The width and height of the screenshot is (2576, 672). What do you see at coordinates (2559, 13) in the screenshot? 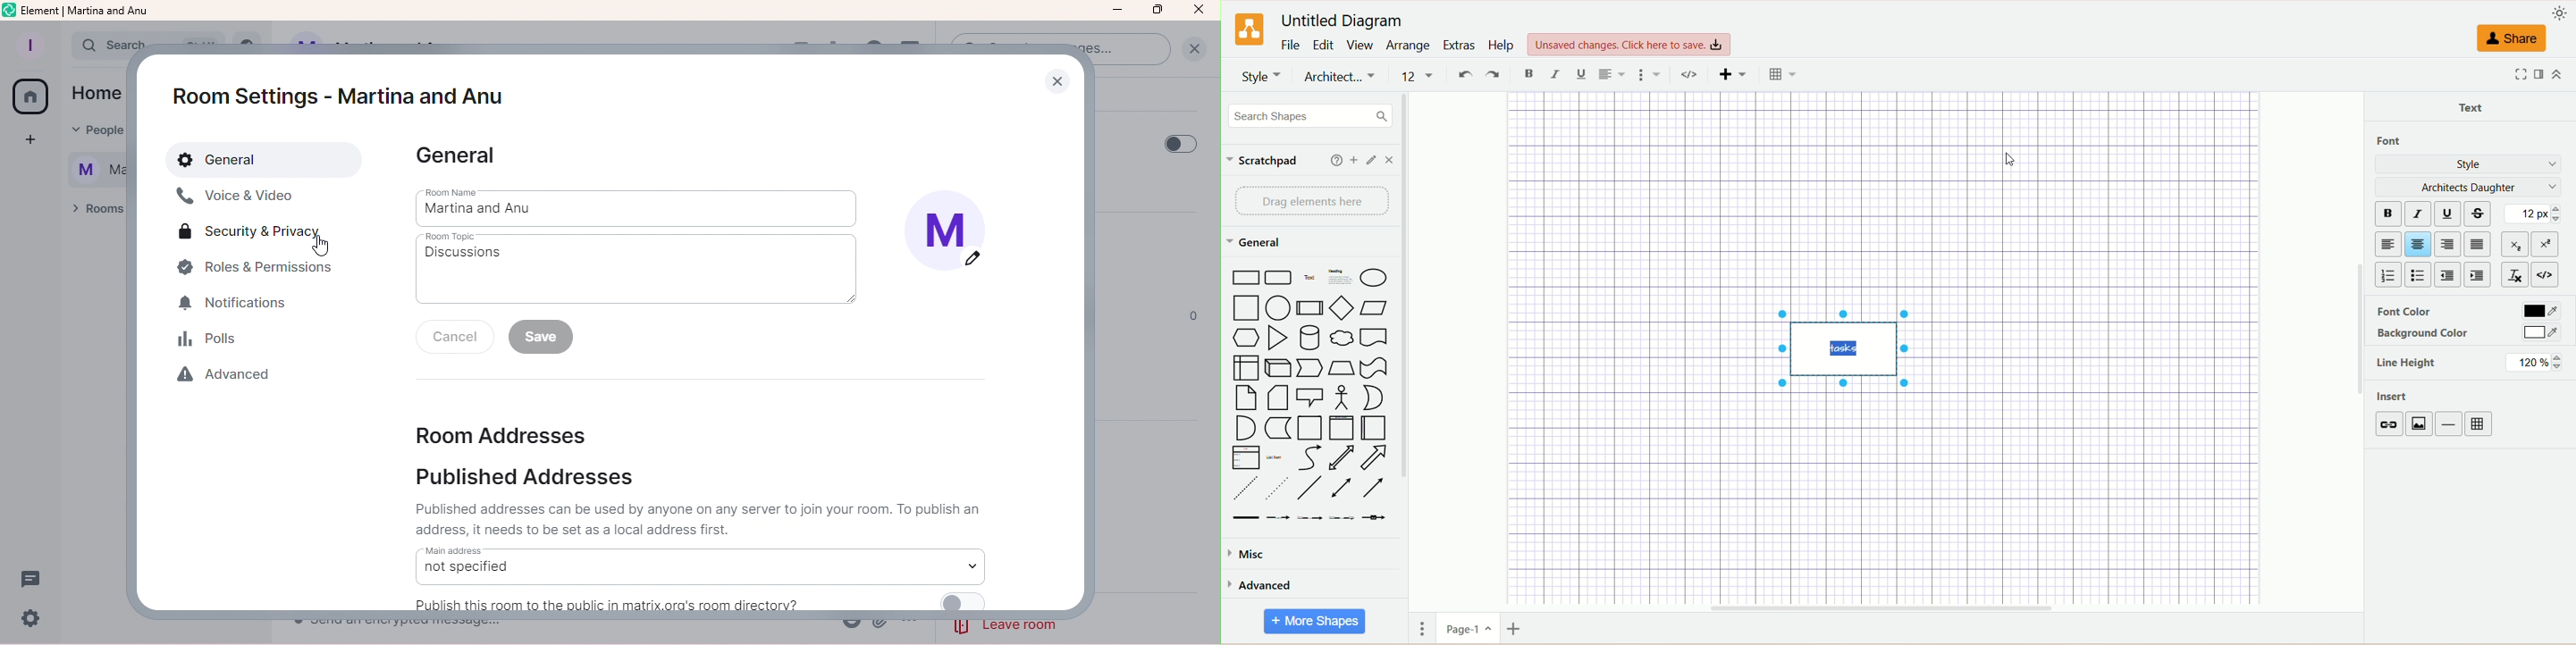
I see `appearance` at bounding box center [2559, 13].